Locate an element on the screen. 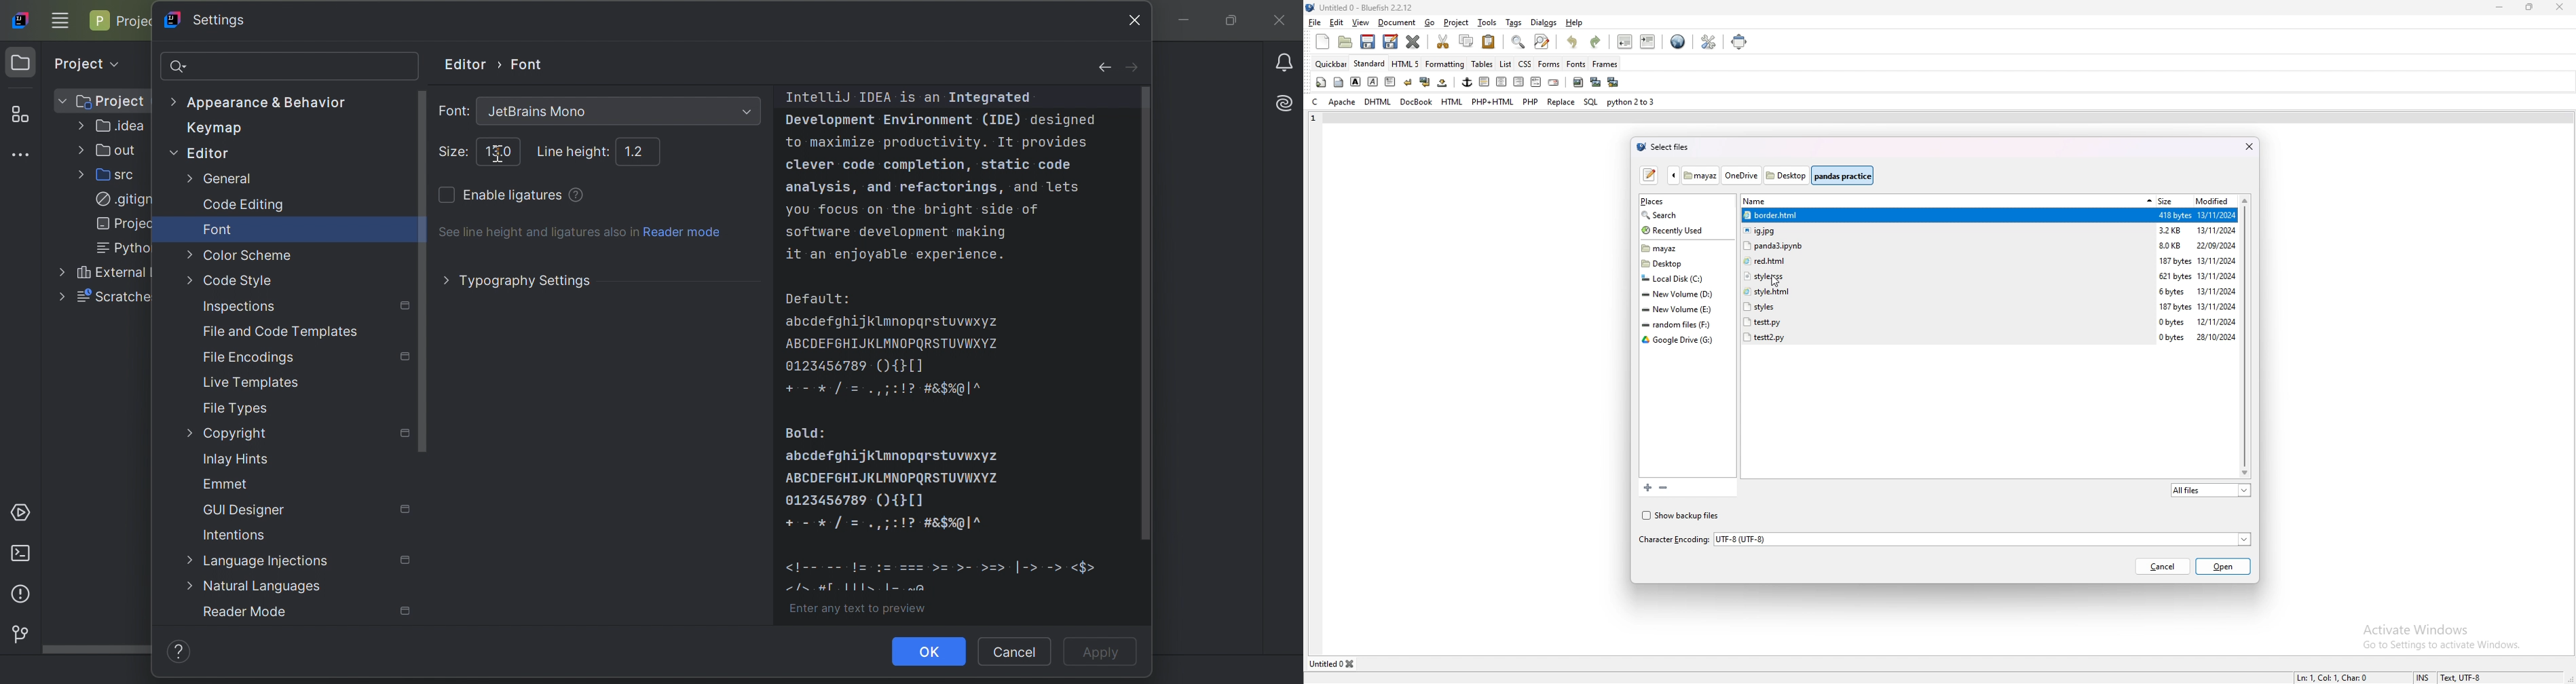 Image resolution: width=2576 pixels, height=700 pixels. Line height is located at coordinates (574, 153).